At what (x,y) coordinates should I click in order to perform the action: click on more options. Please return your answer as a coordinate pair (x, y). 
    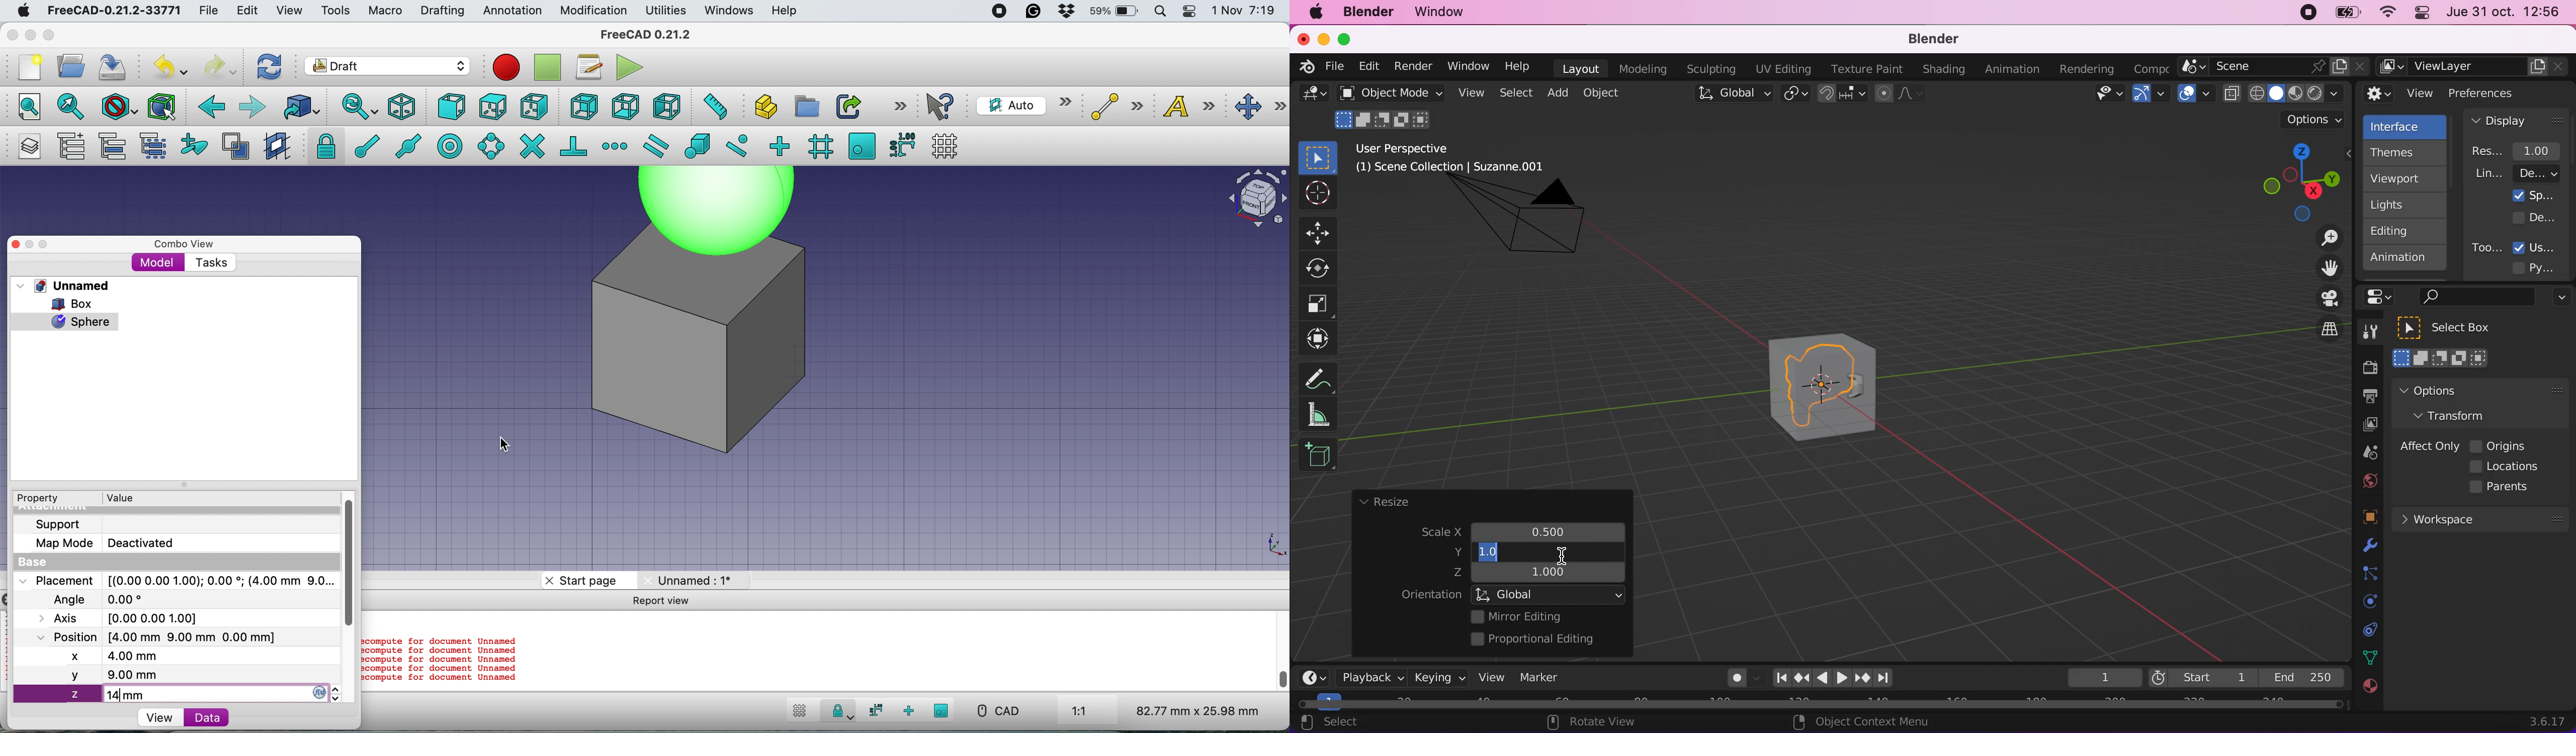
    Looking at the image, I should click on (900, 105).